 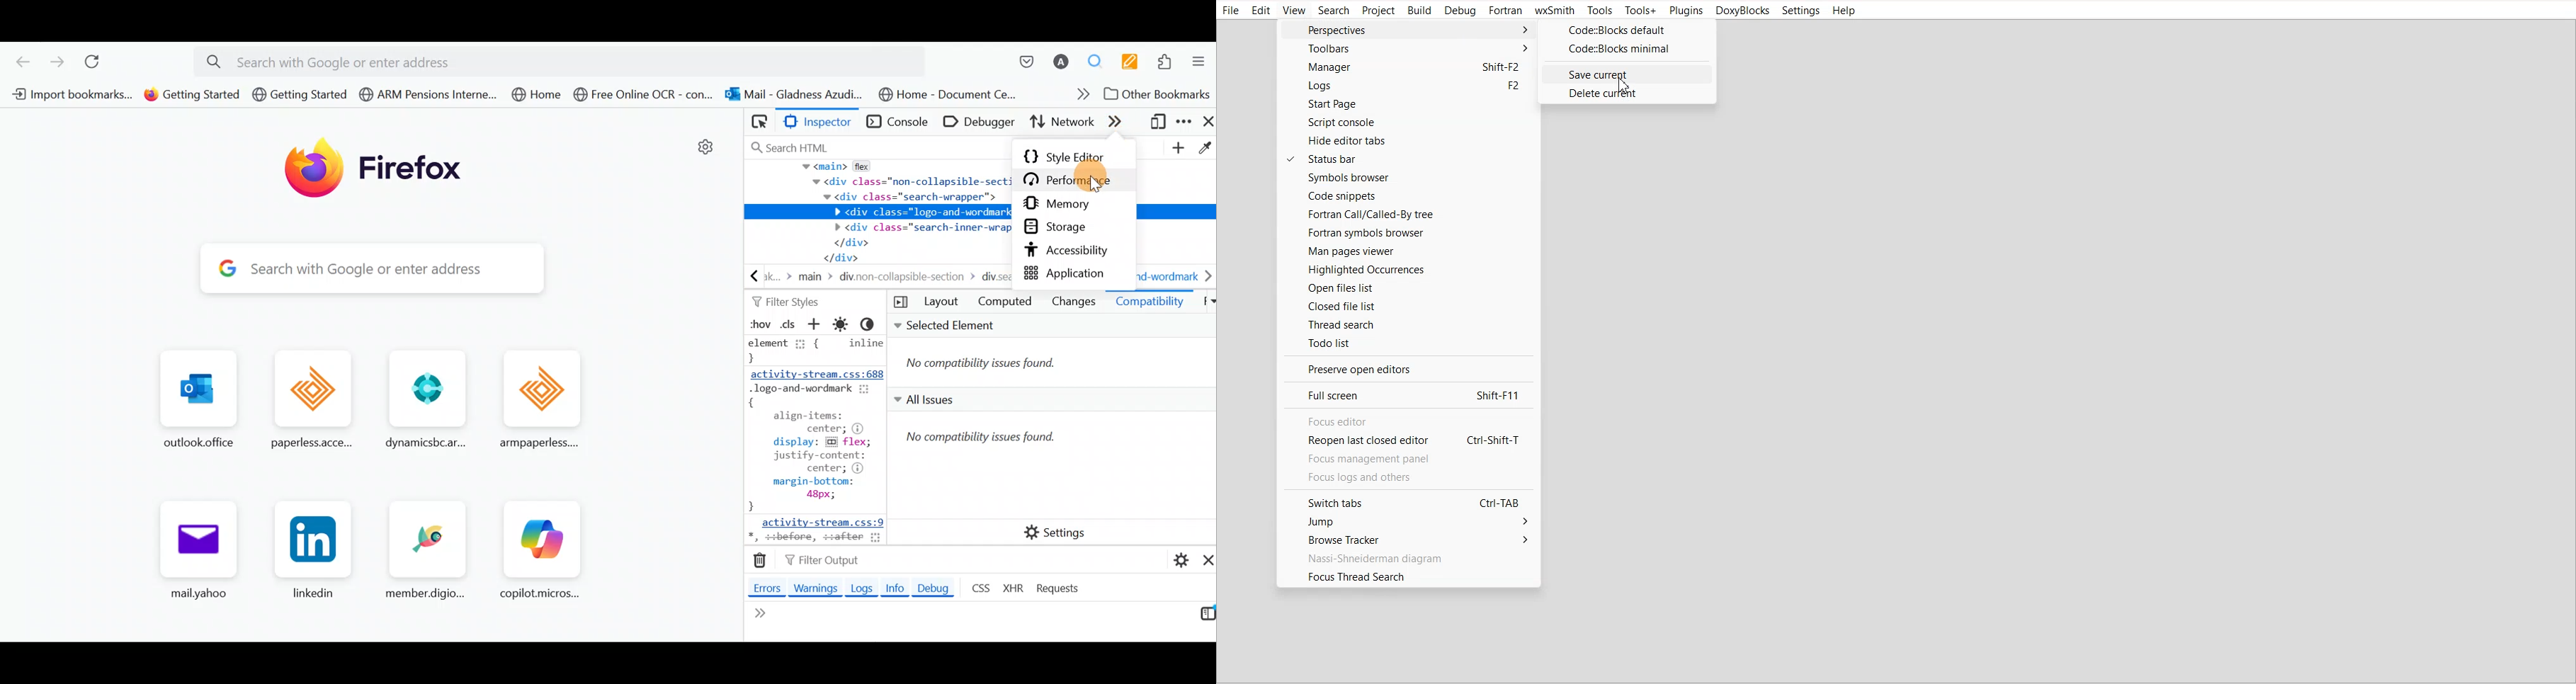 What do you see at coordinates (1405, 369) in the screenshot?
I see `Preserve open editors` at bounding box center [1405, 369].